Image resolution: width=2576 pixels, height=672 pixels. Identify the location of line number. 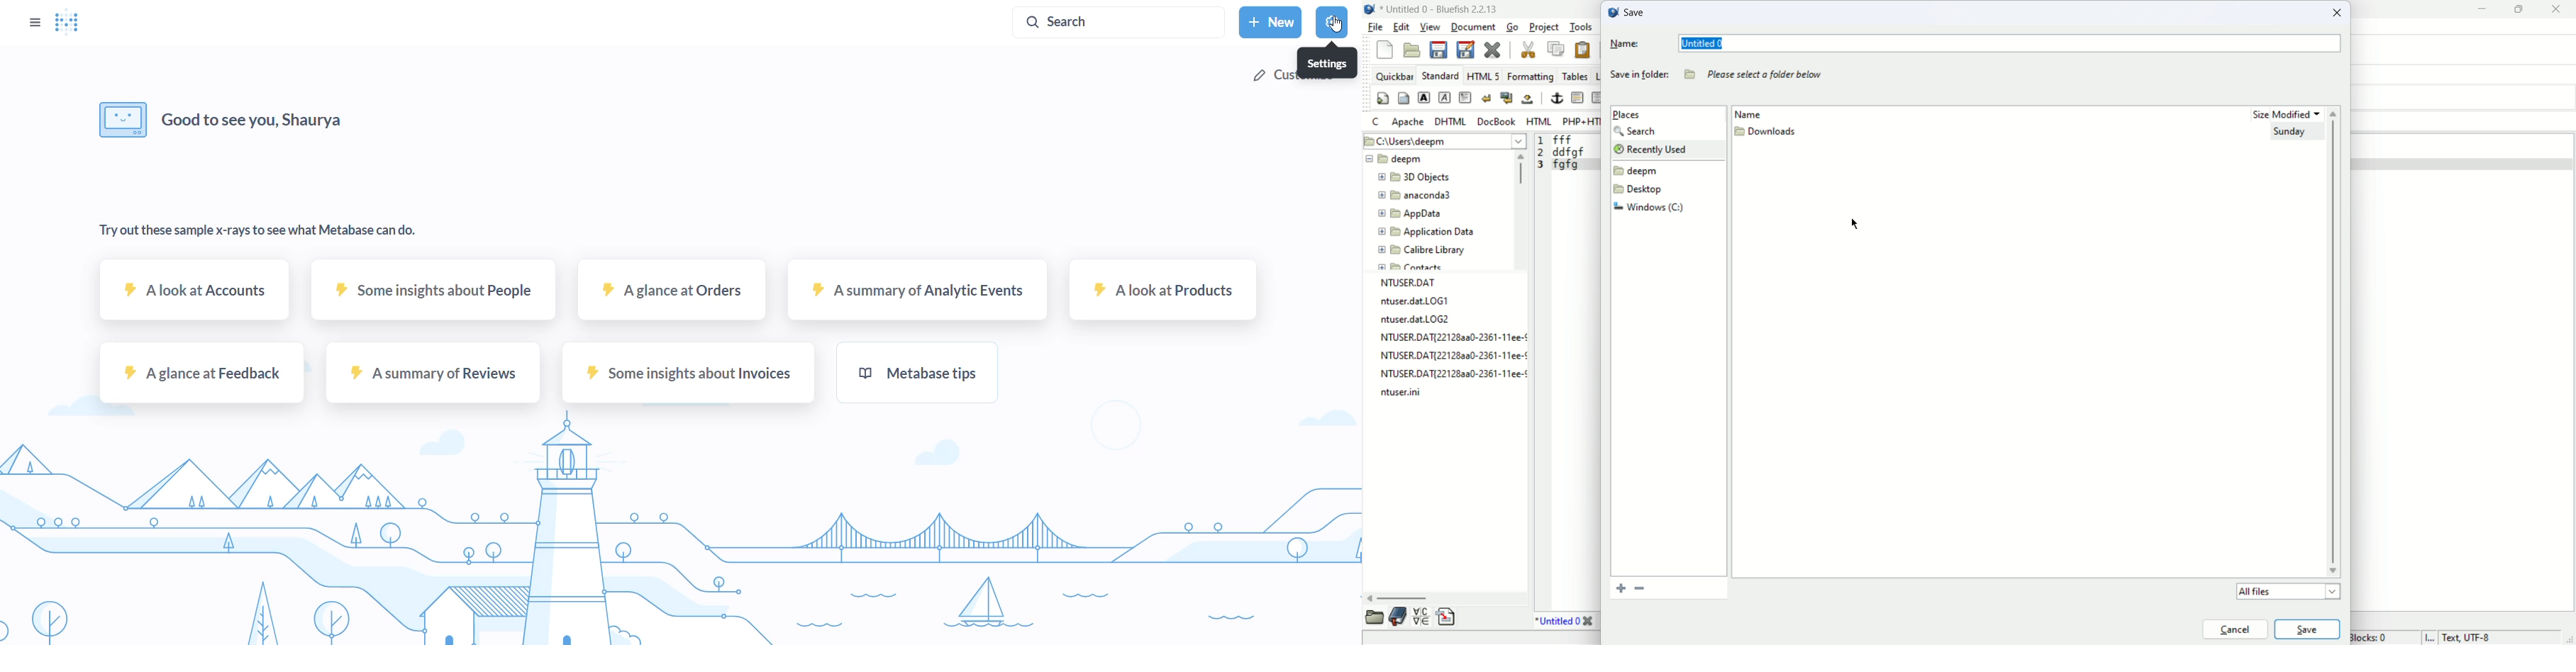
(1540, 155).